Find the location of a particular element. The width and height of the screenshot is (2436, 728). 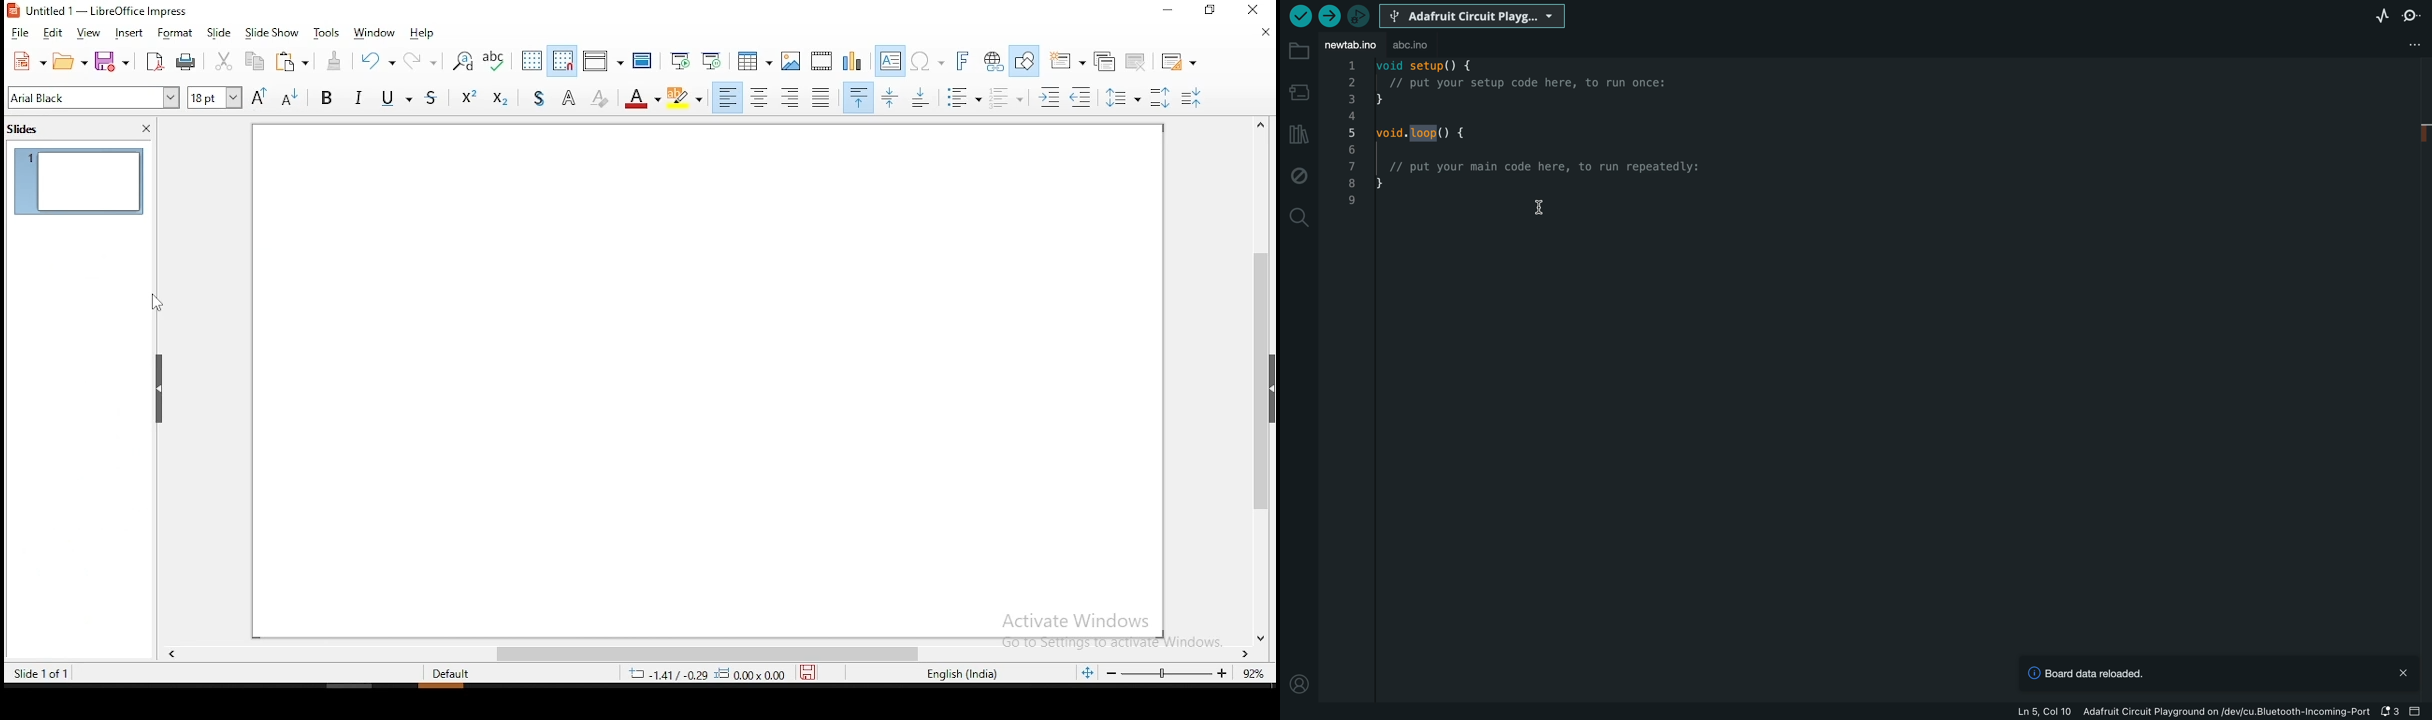

toggle ordered list is located at coordinates (1191, 97).